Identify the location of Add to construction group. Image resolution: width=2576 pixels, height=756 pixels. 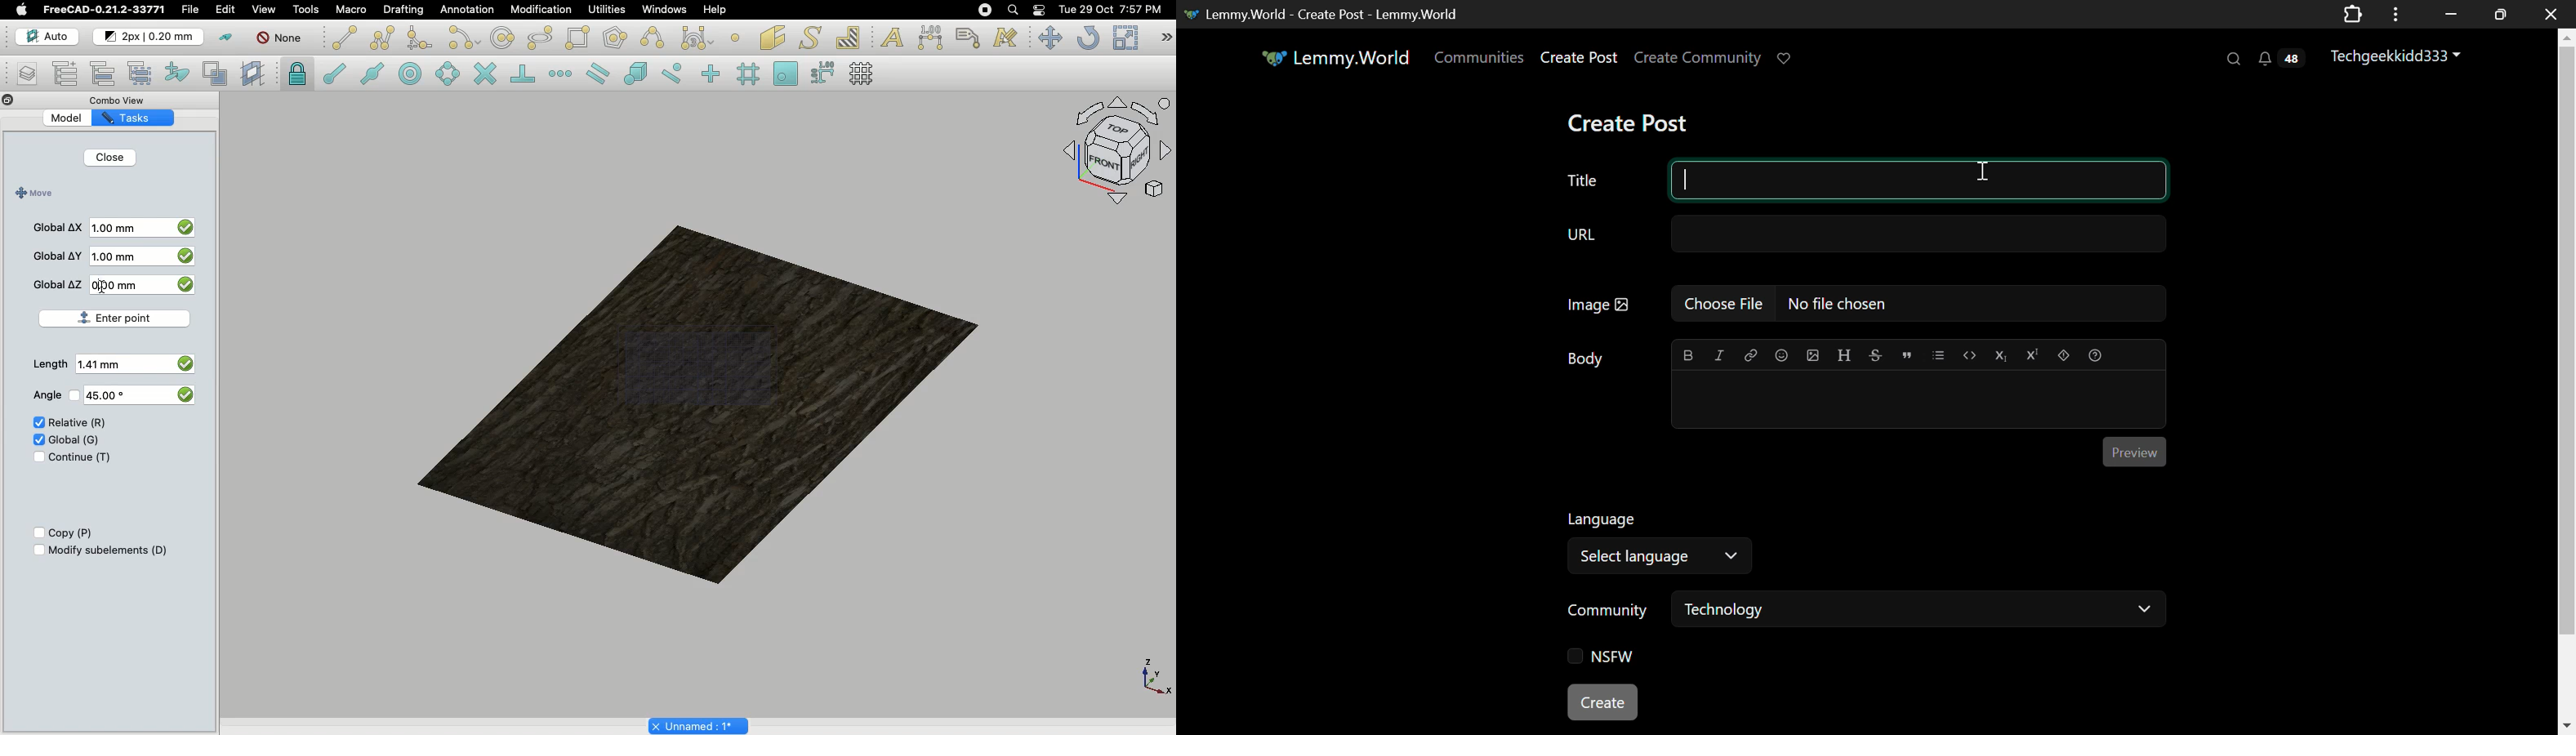
(178, 71).